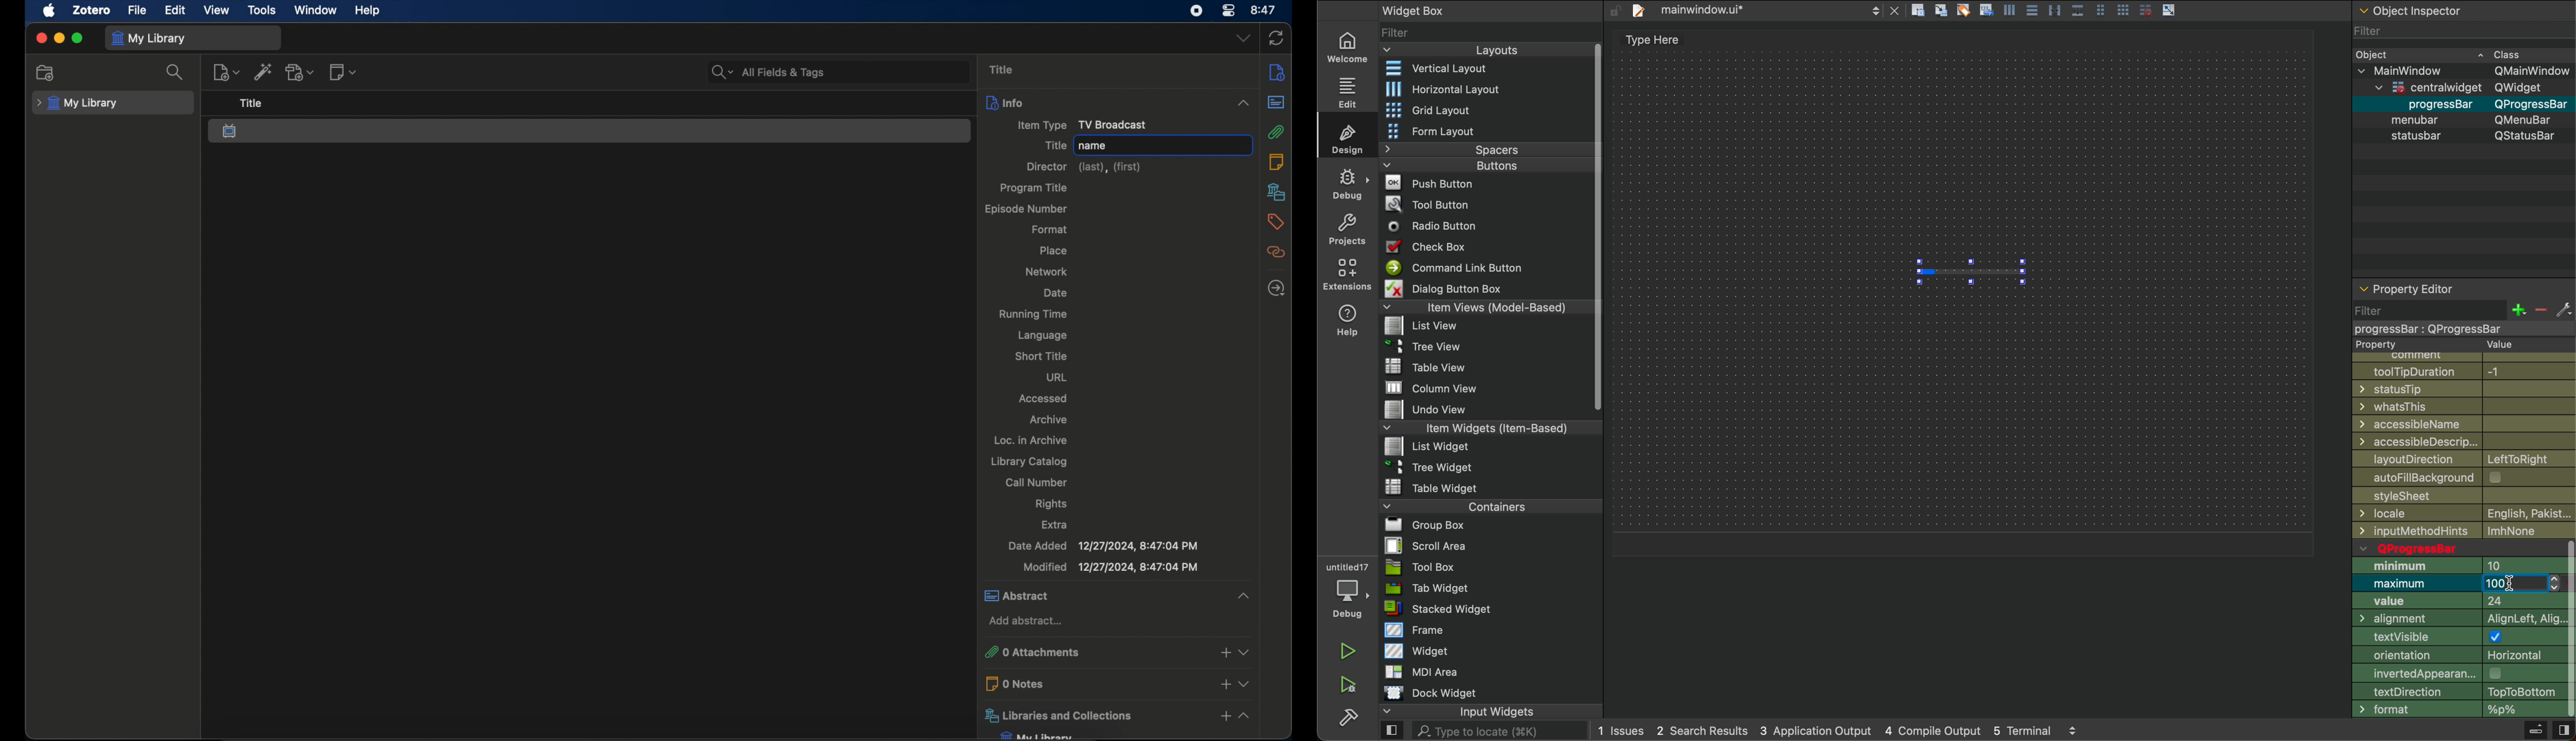 The width and height of the screenshot is (2576, 756). I want to click on Build, so click(2535, 731).